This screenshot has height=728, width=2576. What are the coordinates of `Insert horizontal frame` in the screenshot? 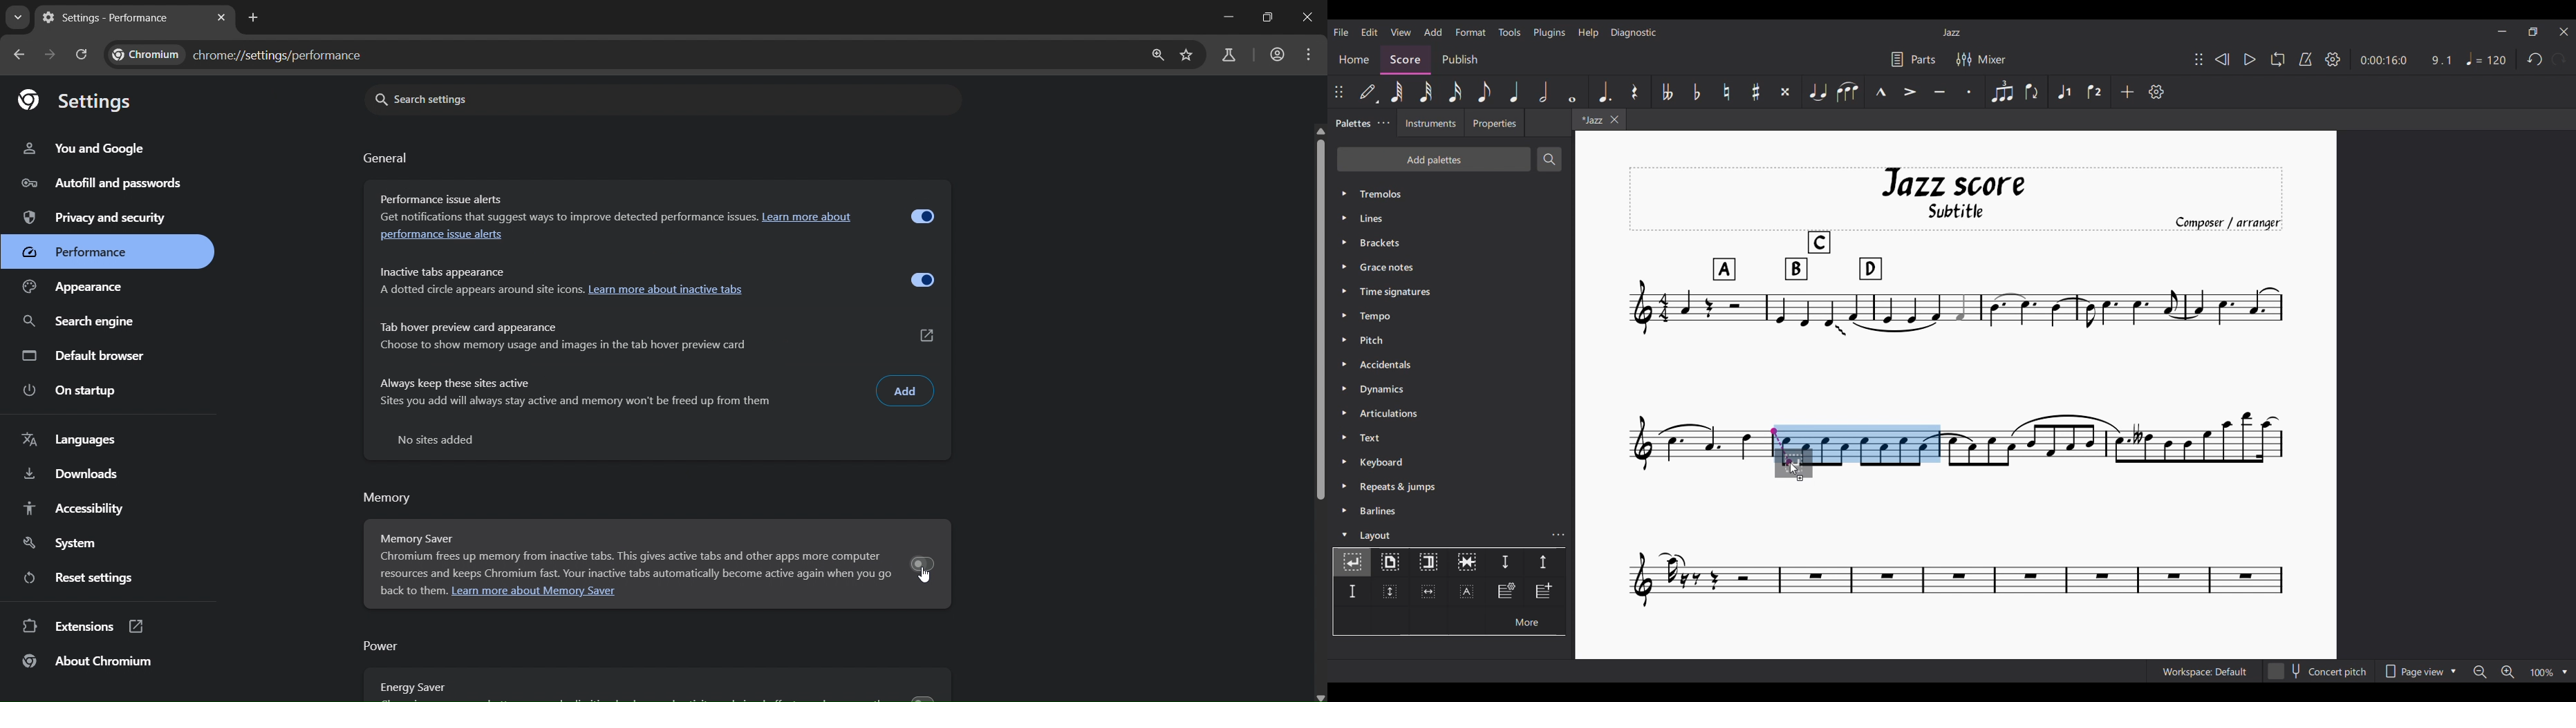 It's located at (1428, 592).